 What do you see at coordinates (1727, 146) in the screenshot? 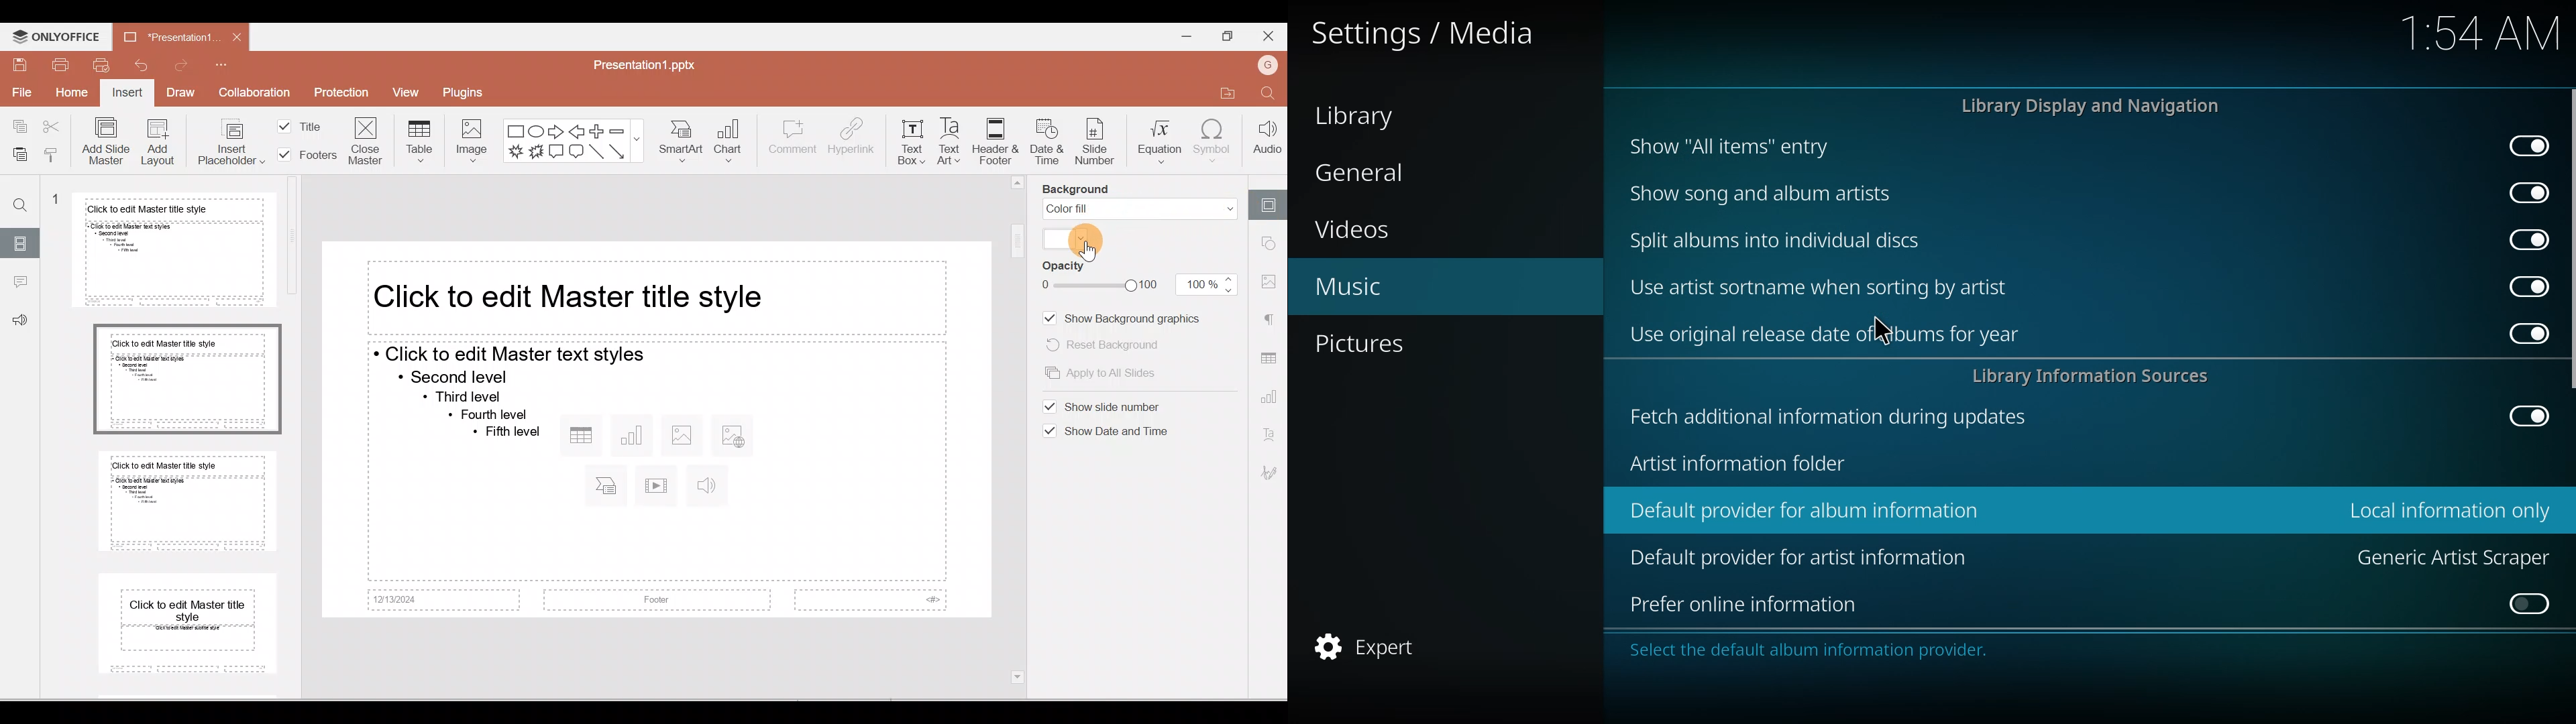
I see `show all items entry` at bounding box center [1727, 146].